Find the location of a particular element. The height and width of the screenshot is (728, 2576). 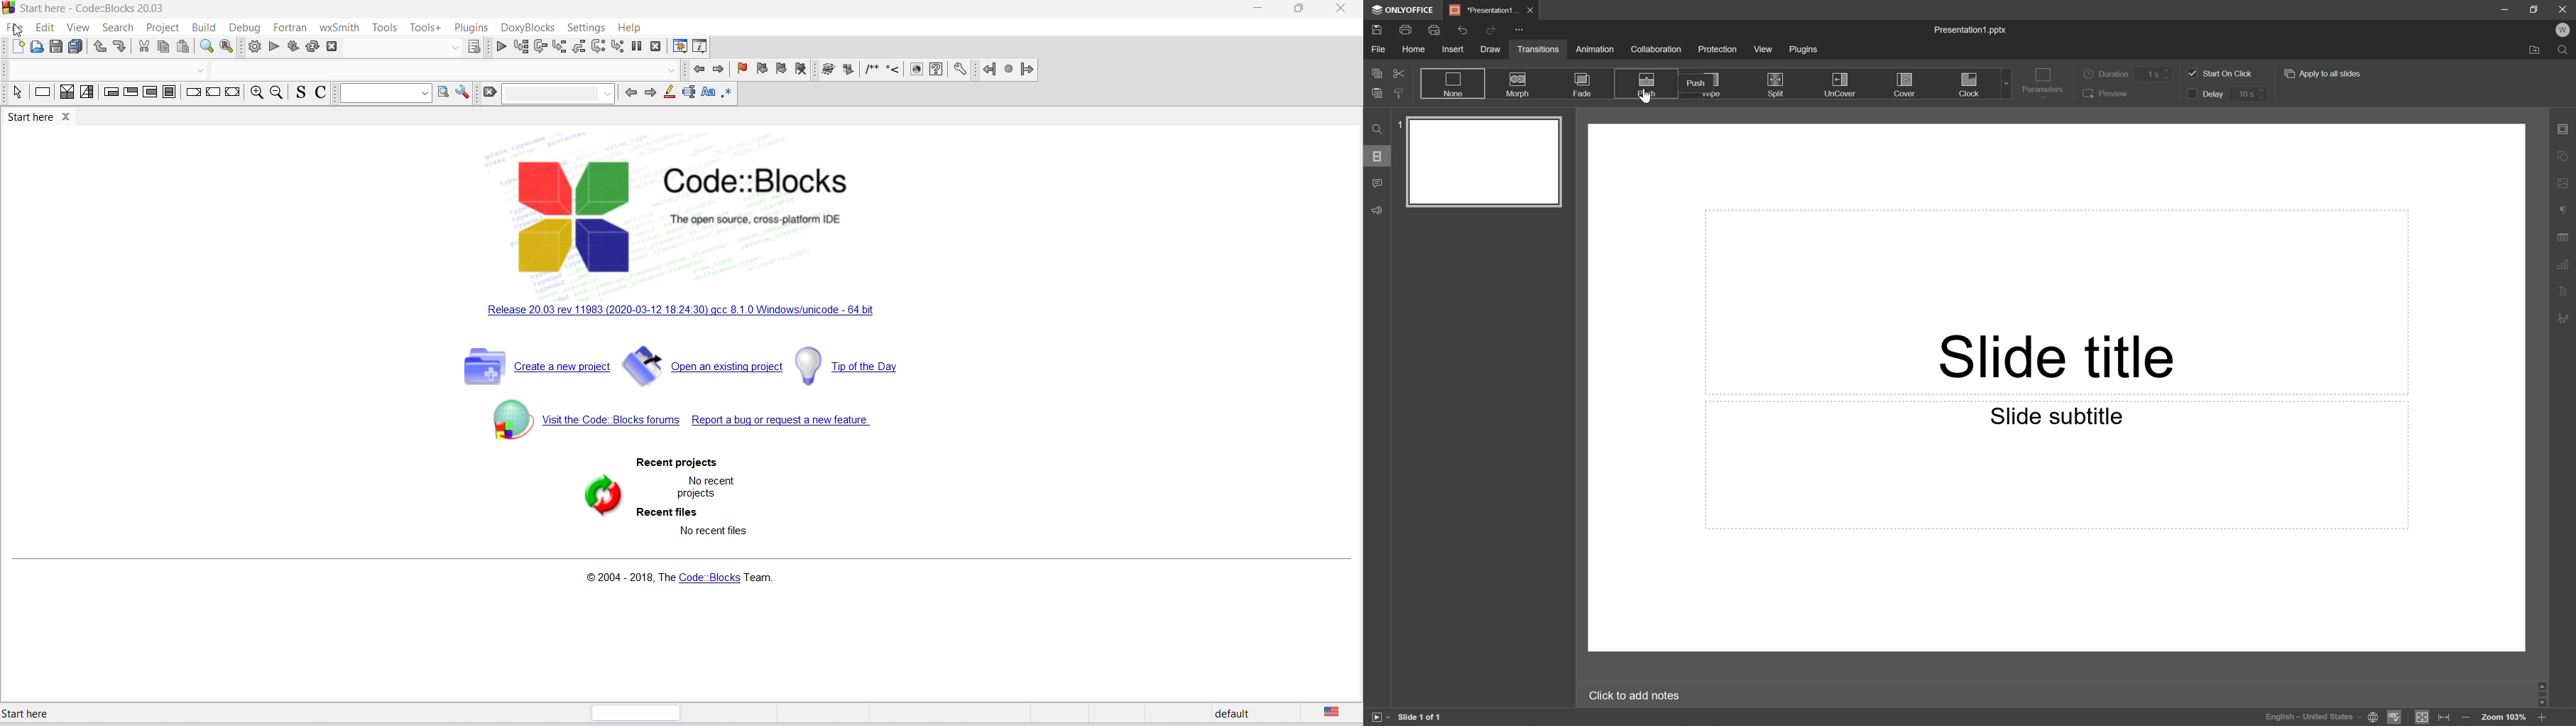

Presentation1... is located at coordinates (1484, 10).